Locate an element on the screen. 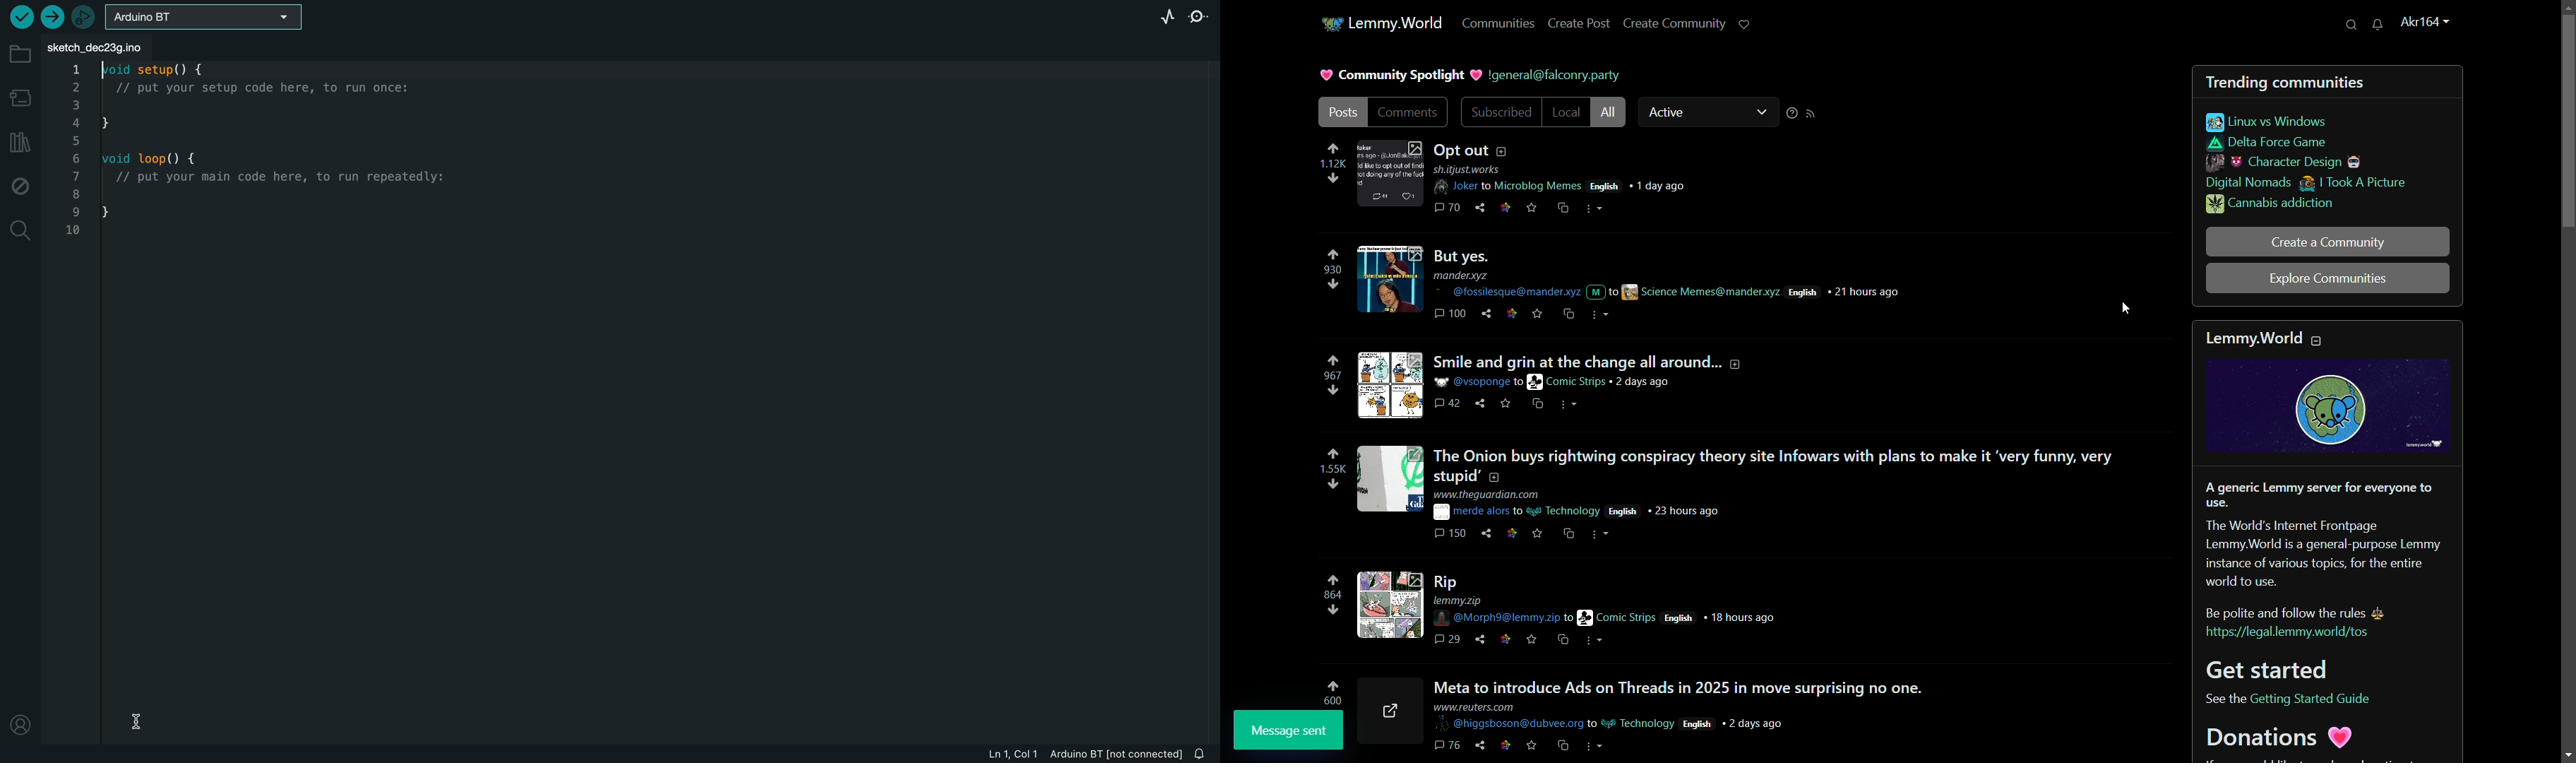 The image size is (2576, 784). rss is located at coordinates (1812, 114).